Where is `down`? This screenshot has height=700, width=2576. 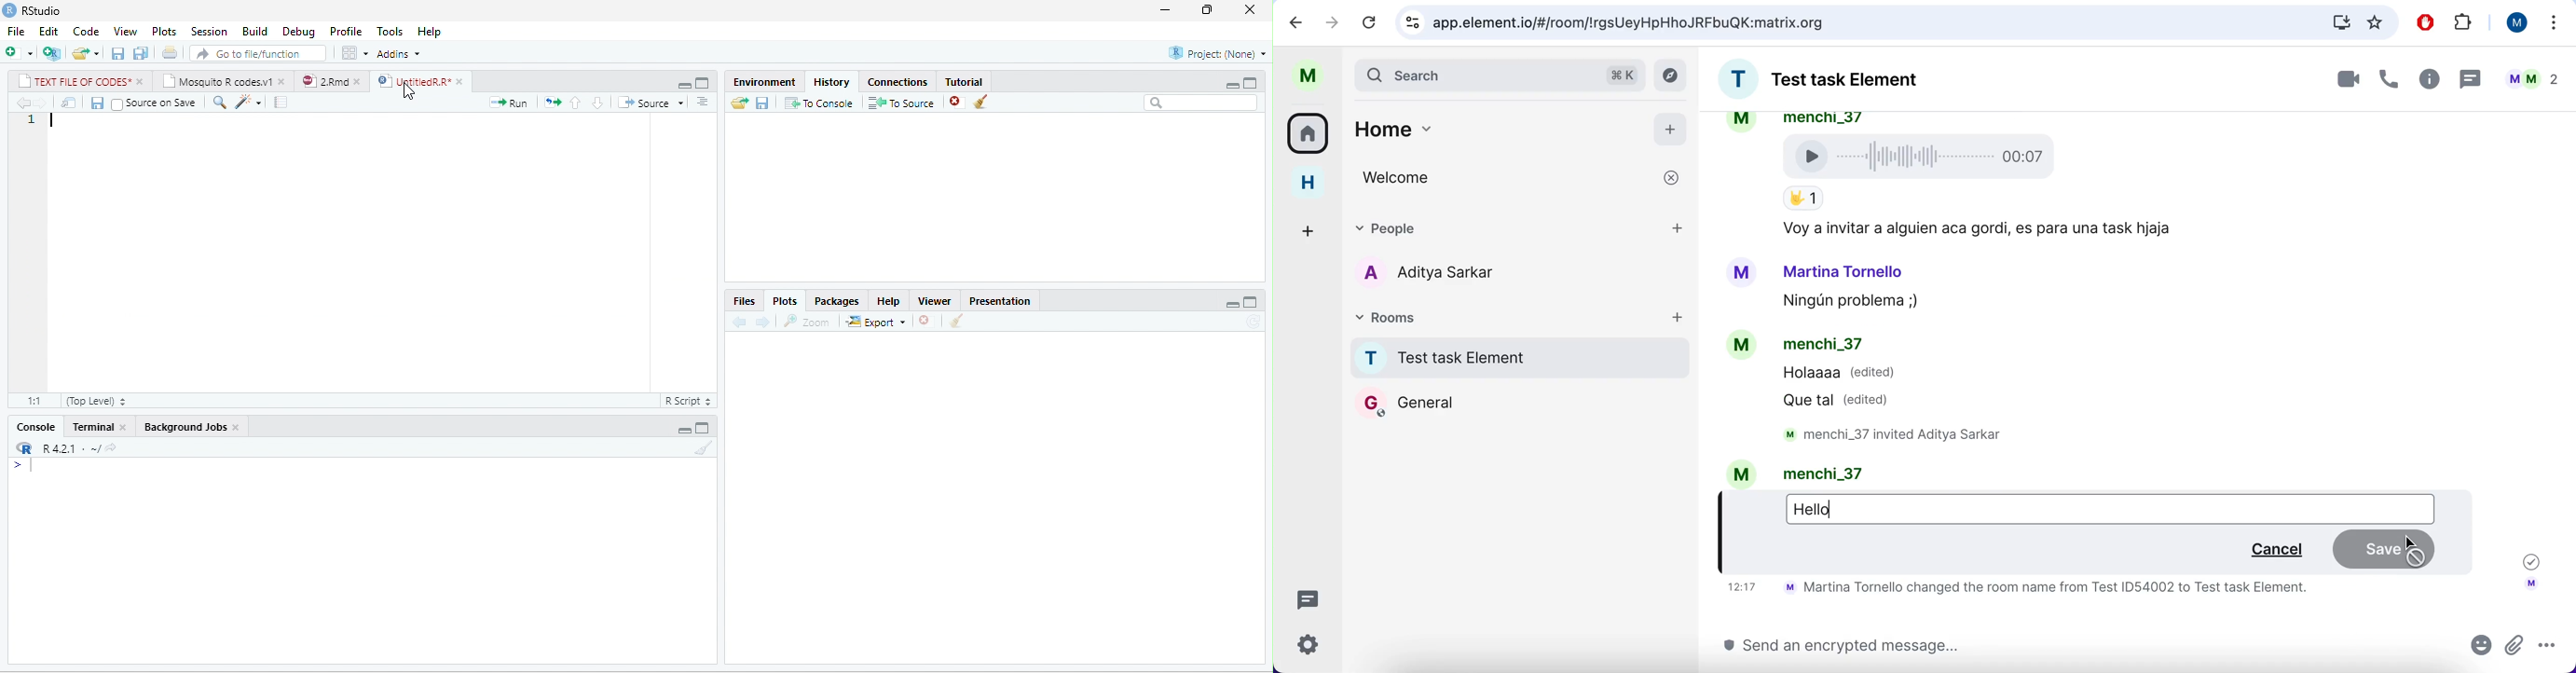
down is located at coordinates (598, 103).